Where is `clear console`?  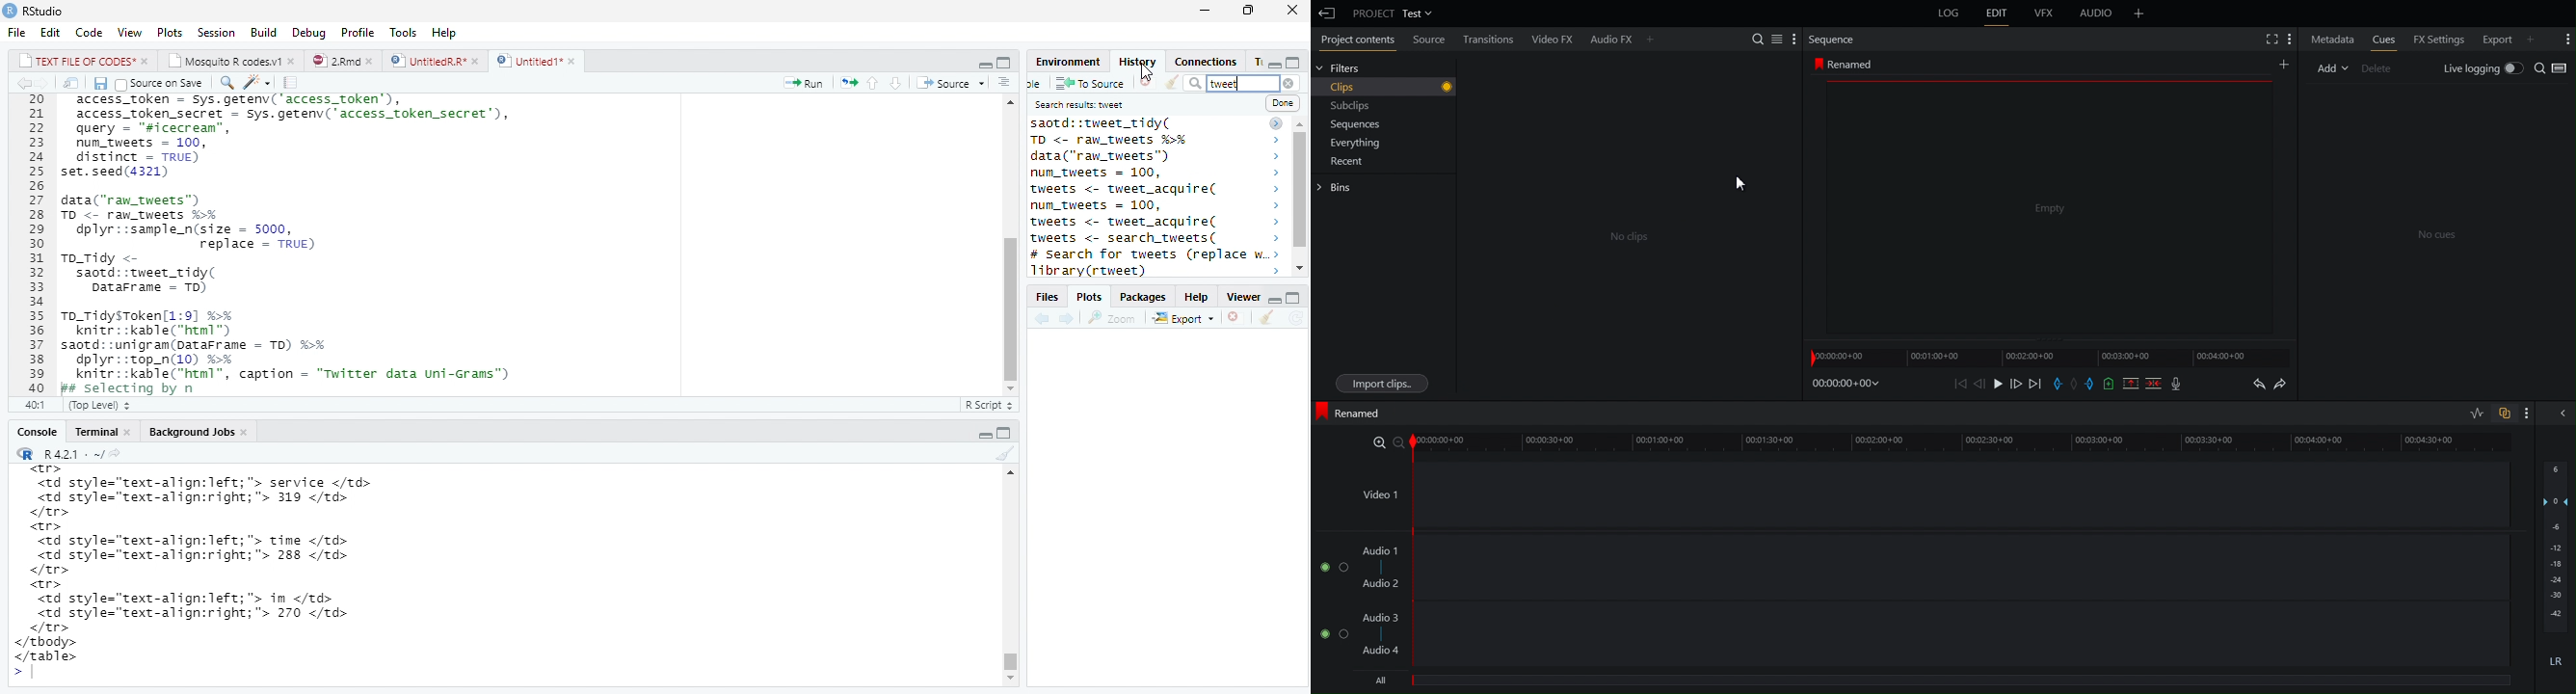 clear console is located at coordinates (1001, 454).